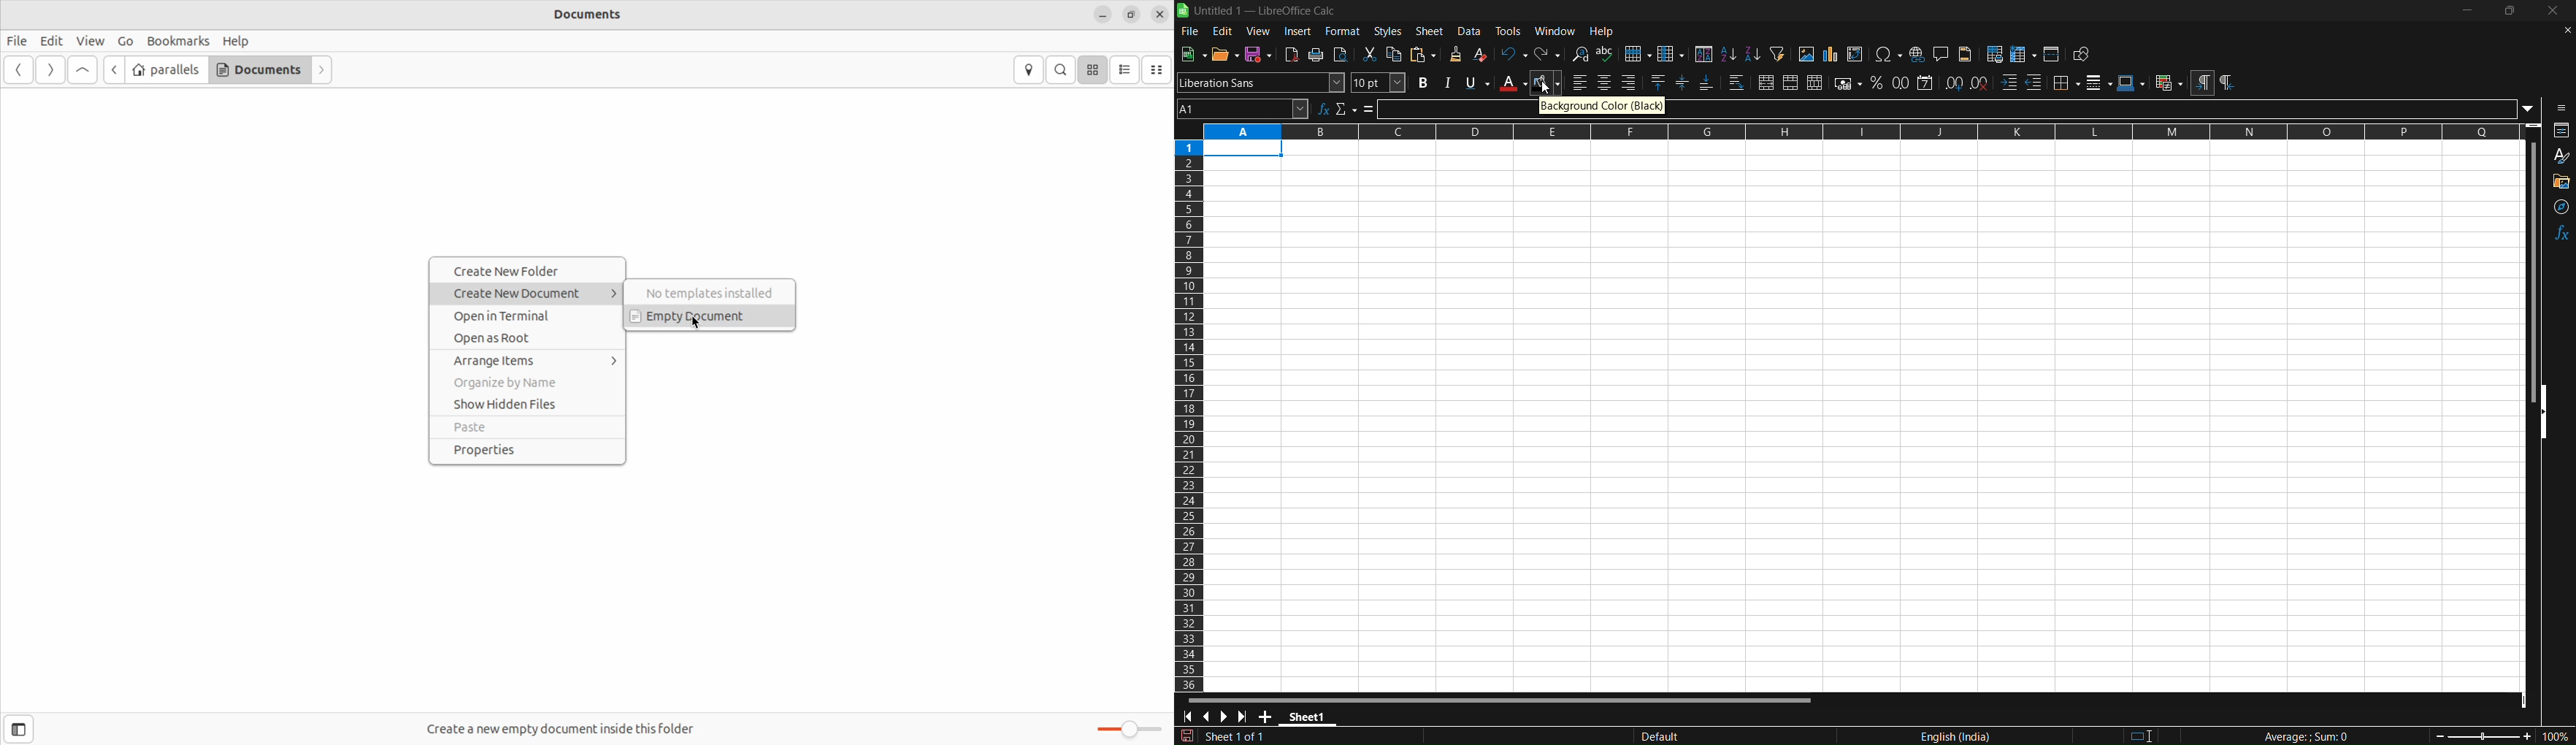 This screenshot has height=756, width=2576. I want to click on help, so click(237, 40).